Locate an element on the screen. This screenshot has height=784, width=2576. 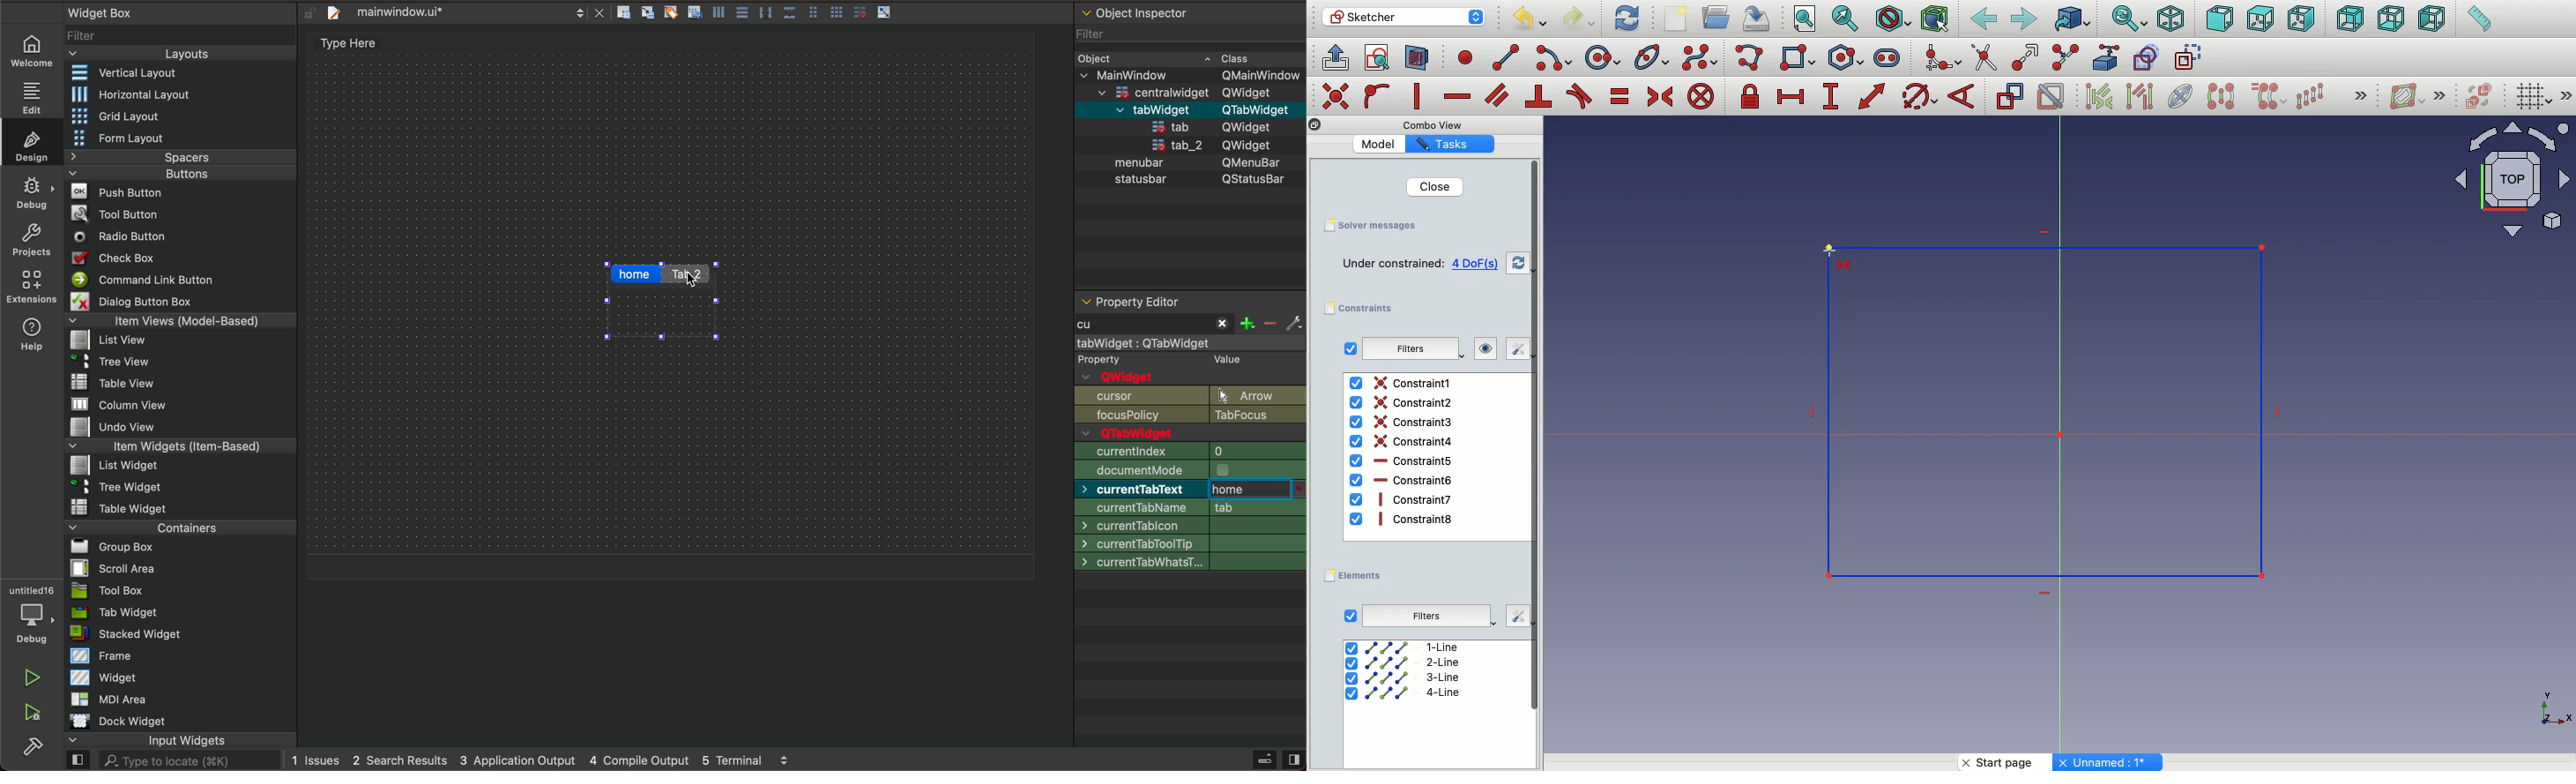
Widget is located at coordinates (105, 677).